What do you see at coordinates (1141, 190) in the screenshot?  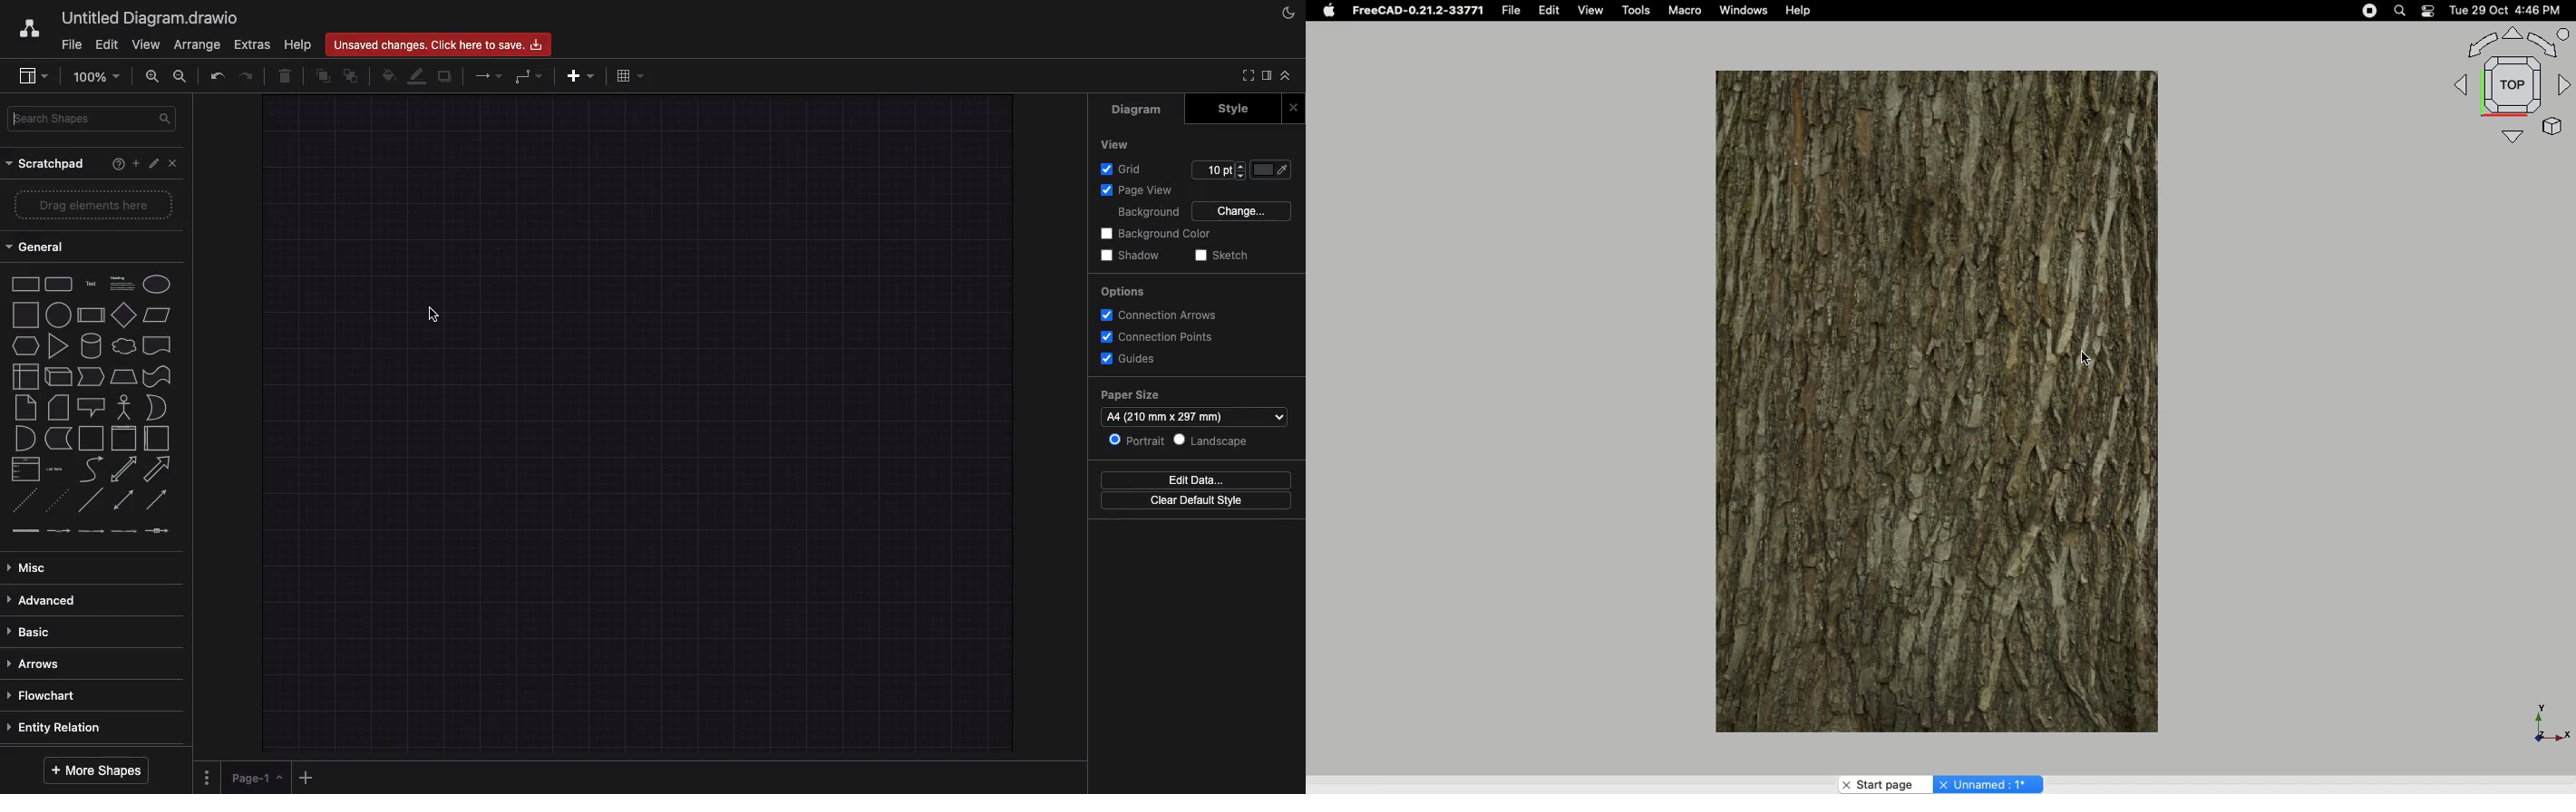 I see `Page view` at bounding box center [1141, 190].